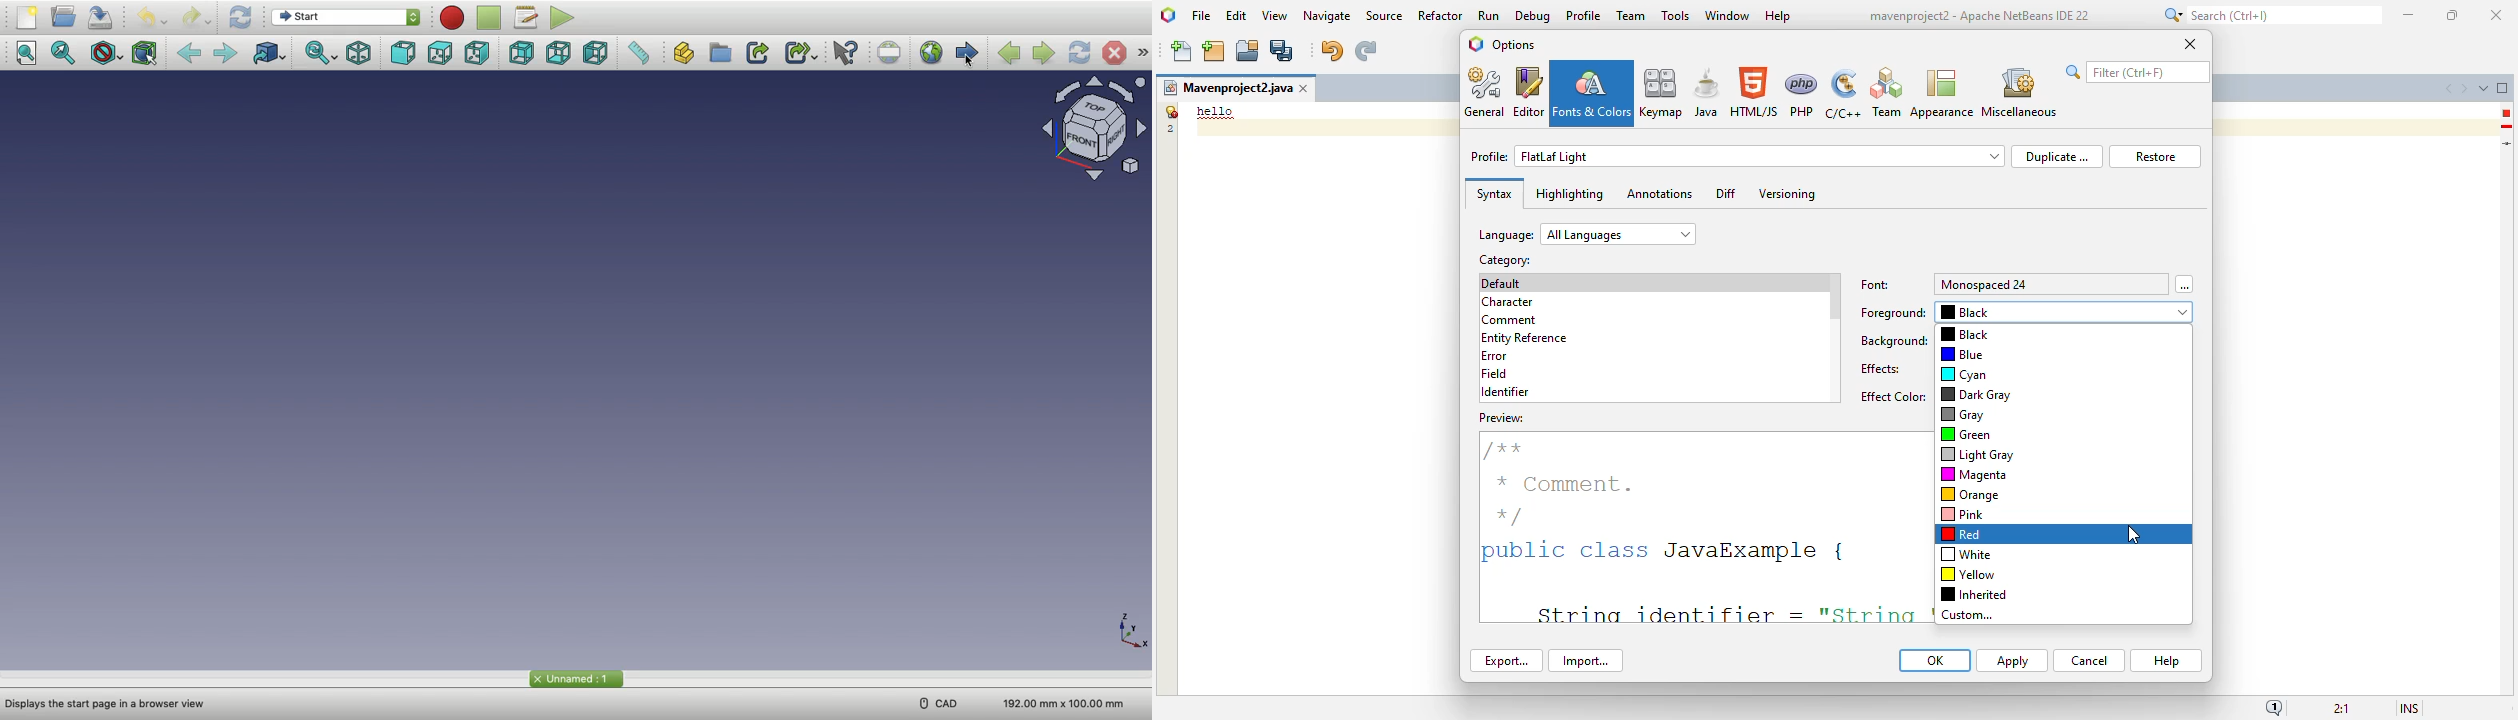 The height and width of the screenshot is (728, 2520). What do you see at coordinates (349, 18) in the screenshot?
I see `Switch between workbenches` at bounding box center [349, 18].